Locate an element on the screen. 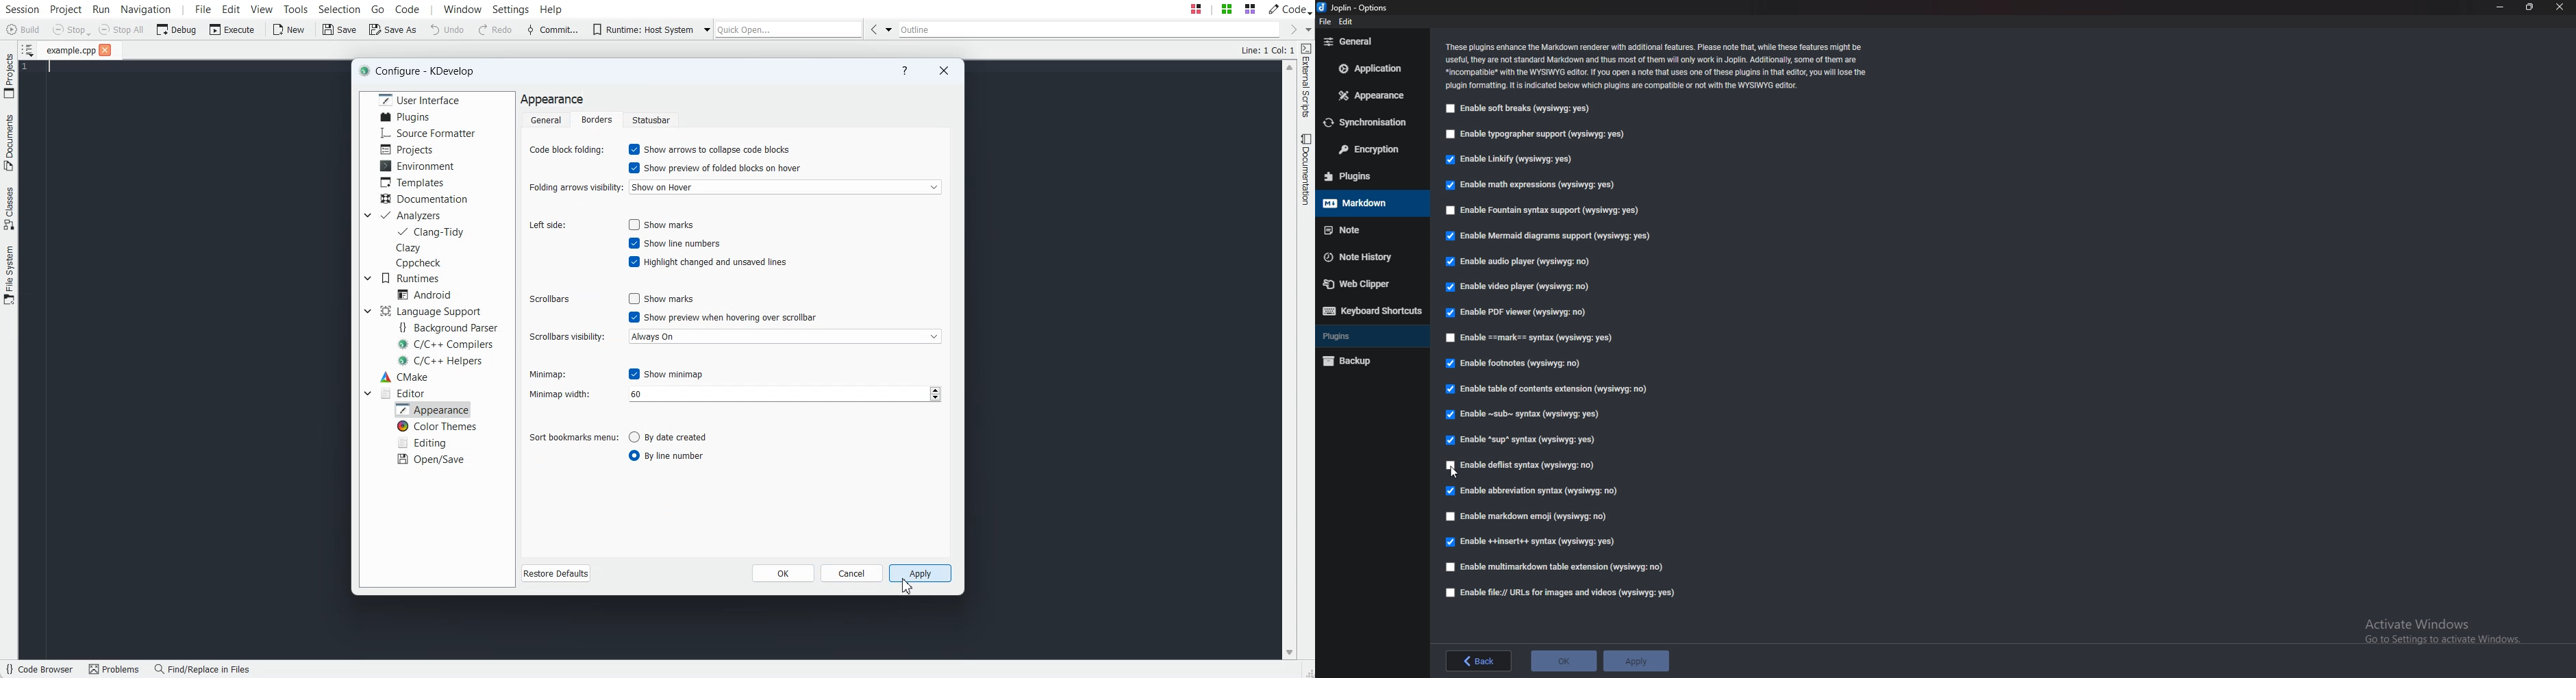  Minimap is located at coordinates (547, 375).